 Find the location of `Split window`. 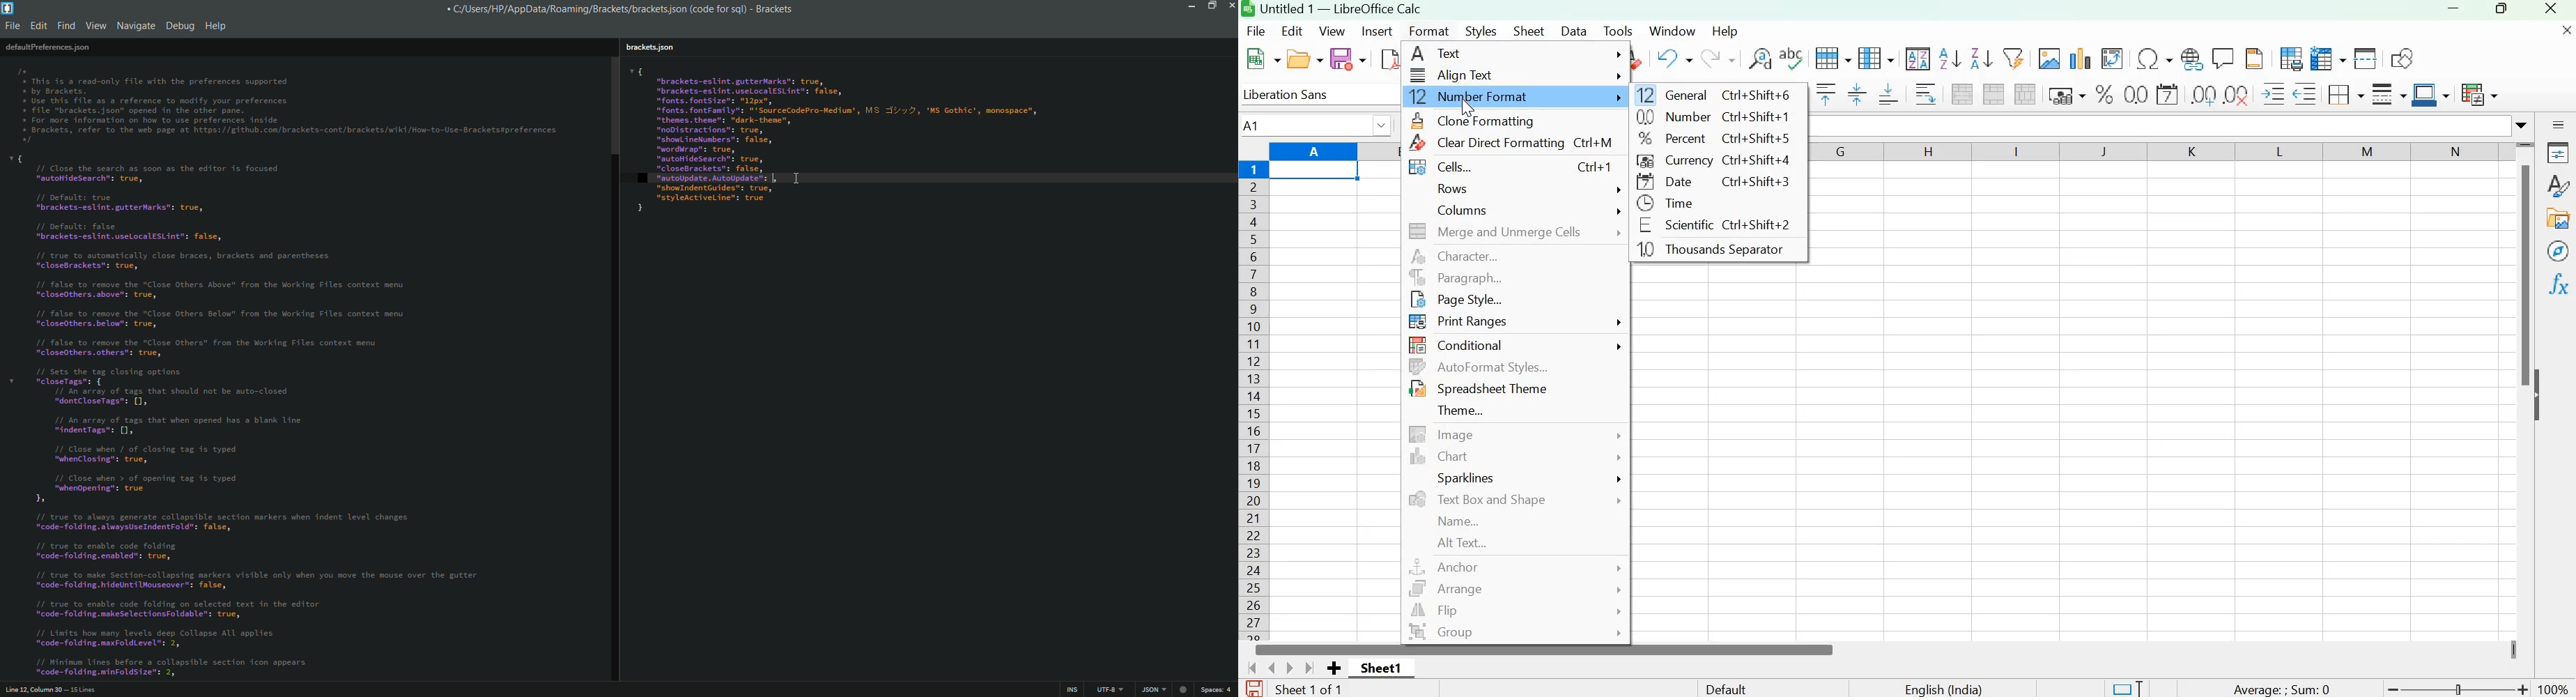

Split window is located at coordinates (2365, 59).